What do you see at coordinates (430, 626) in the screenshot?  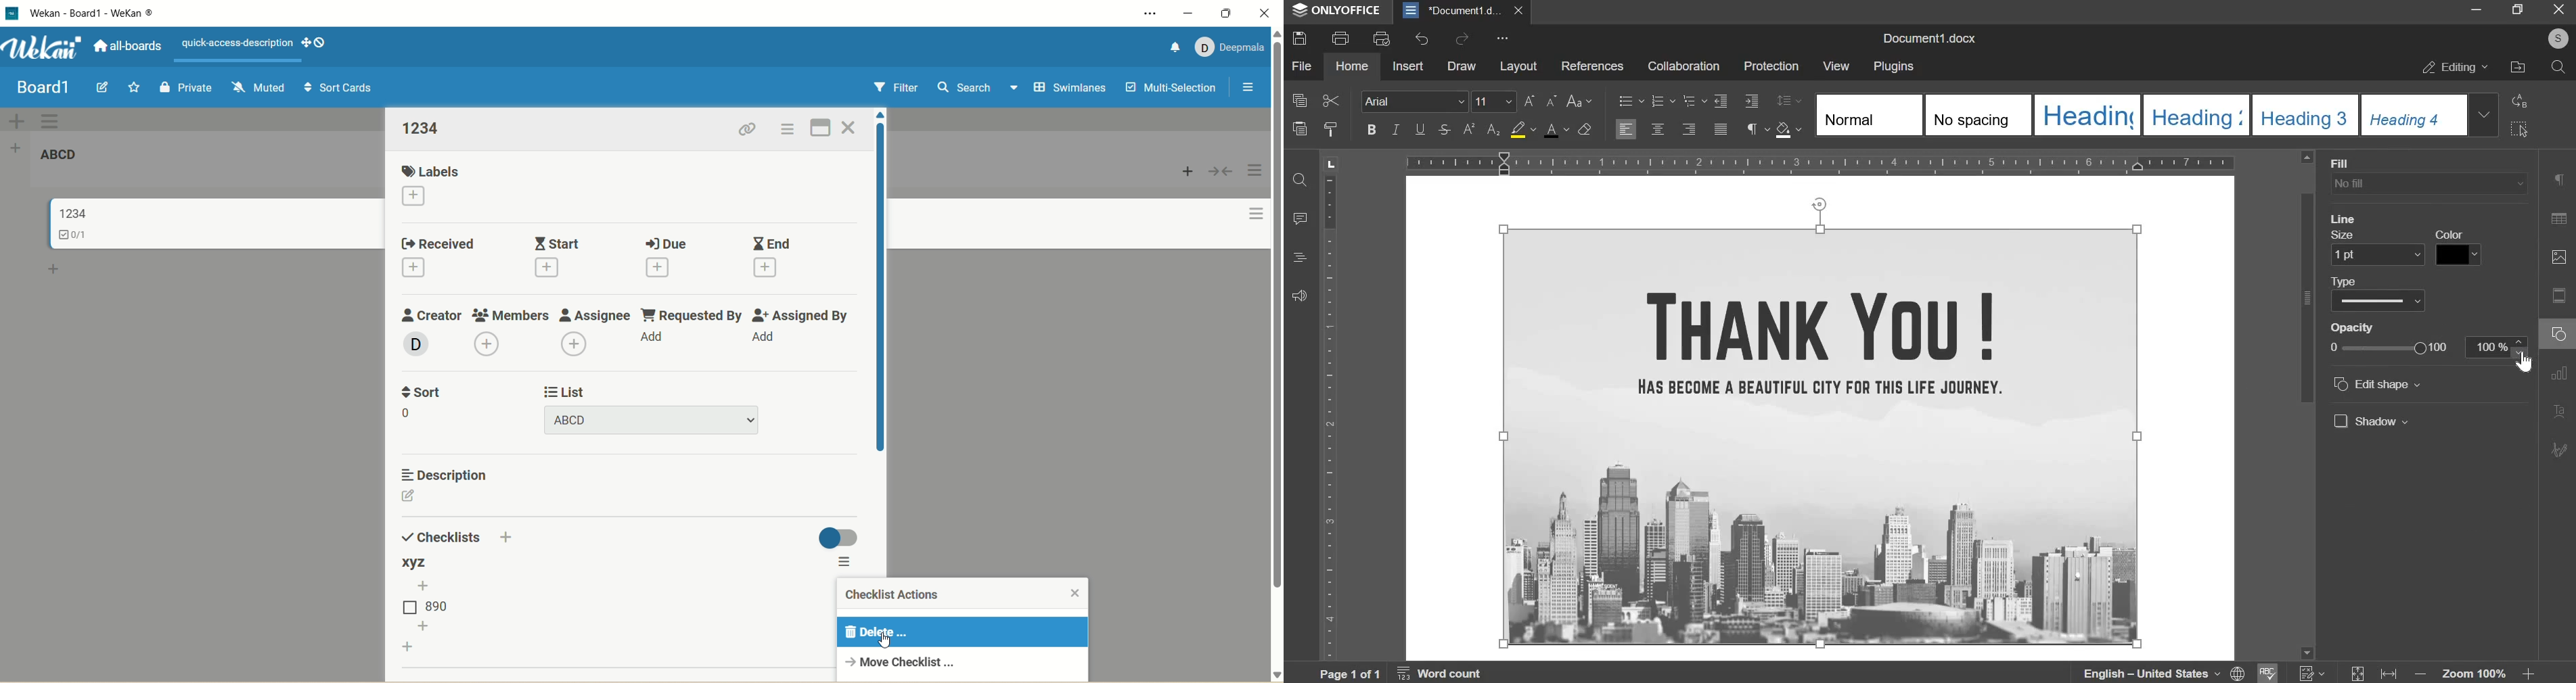 I see `add items` at bounding box center [430, 626].